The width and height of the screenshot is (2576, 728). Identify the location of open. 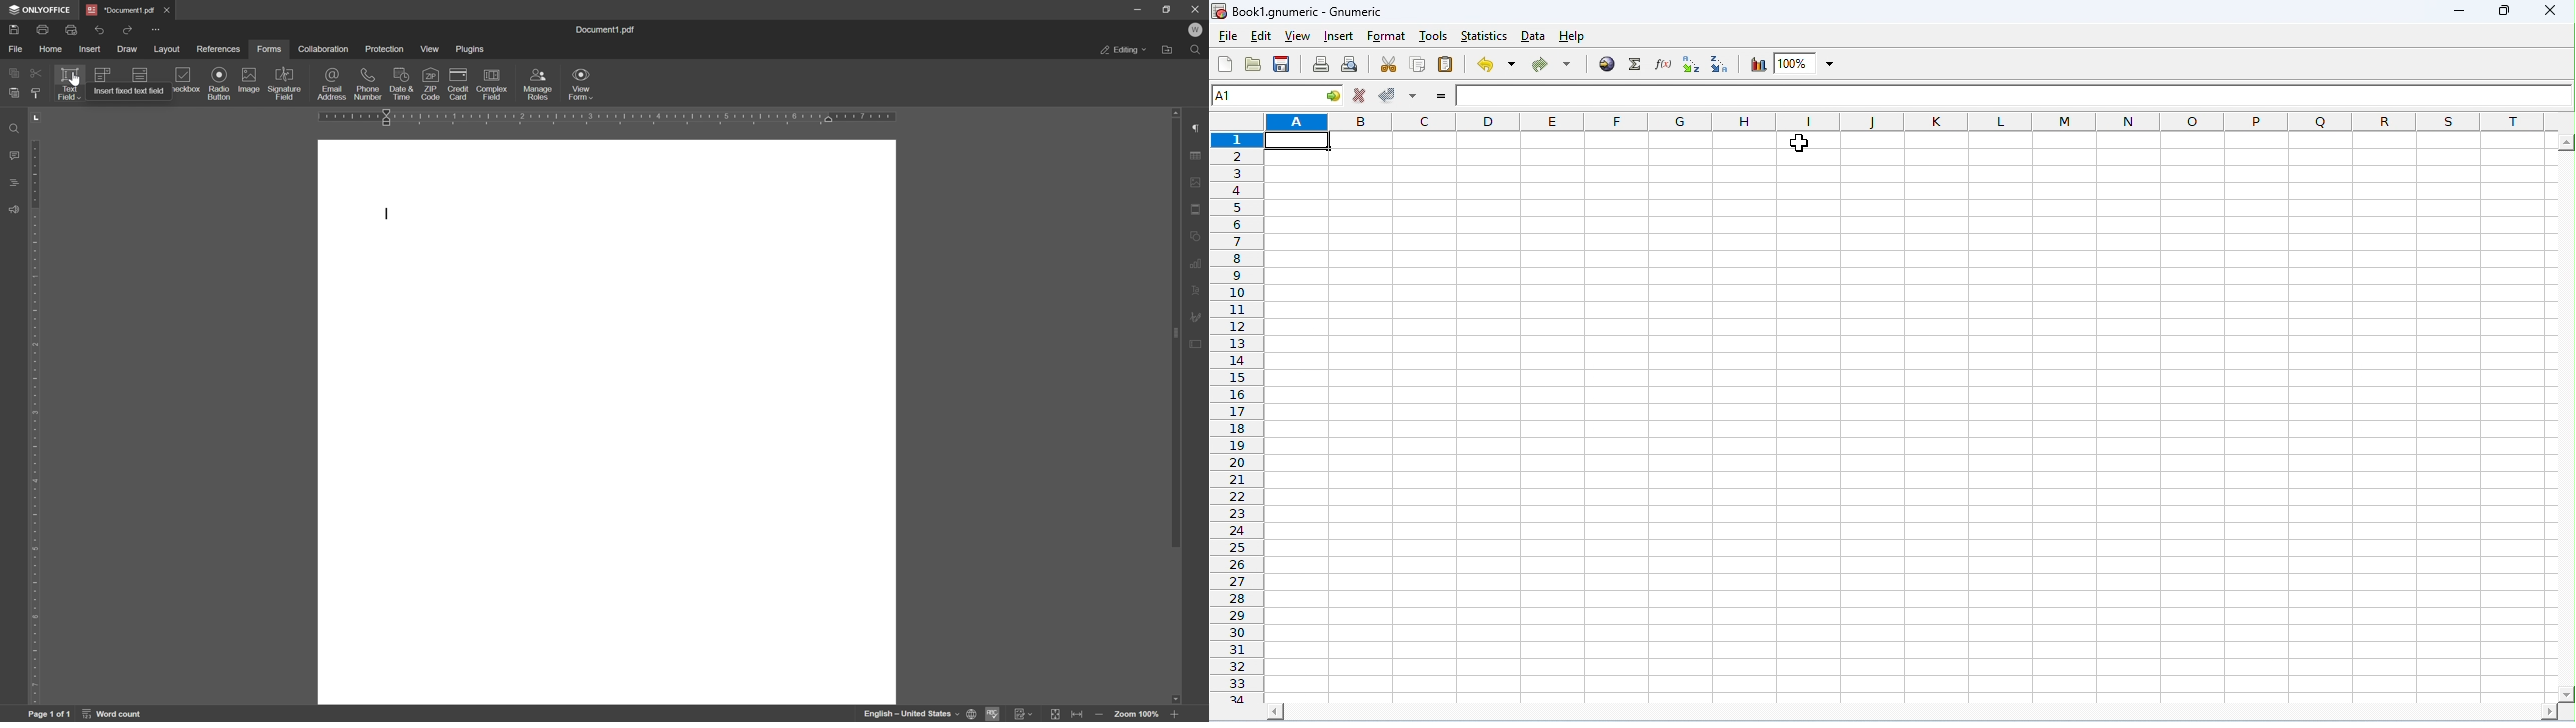
(1253, 63).